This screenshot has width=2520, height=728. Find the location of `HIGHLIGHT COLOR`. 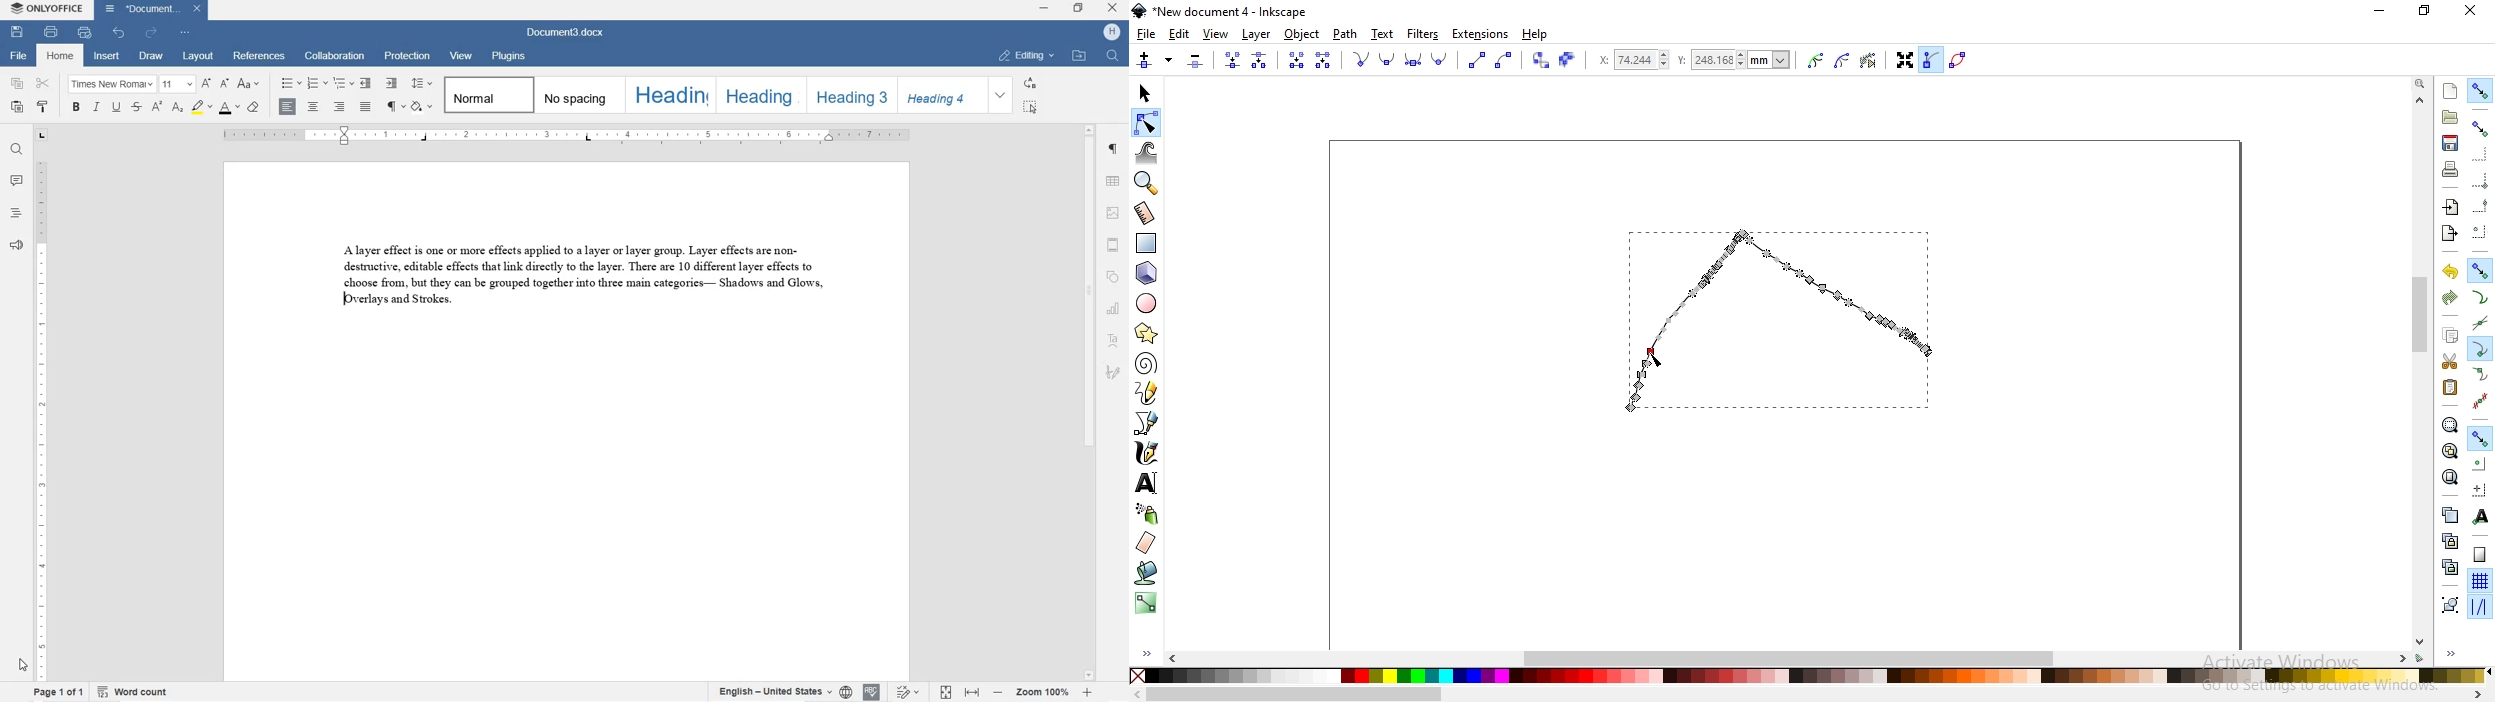

HIGHLIGHT COLOR is located at coordinates (202, 107).